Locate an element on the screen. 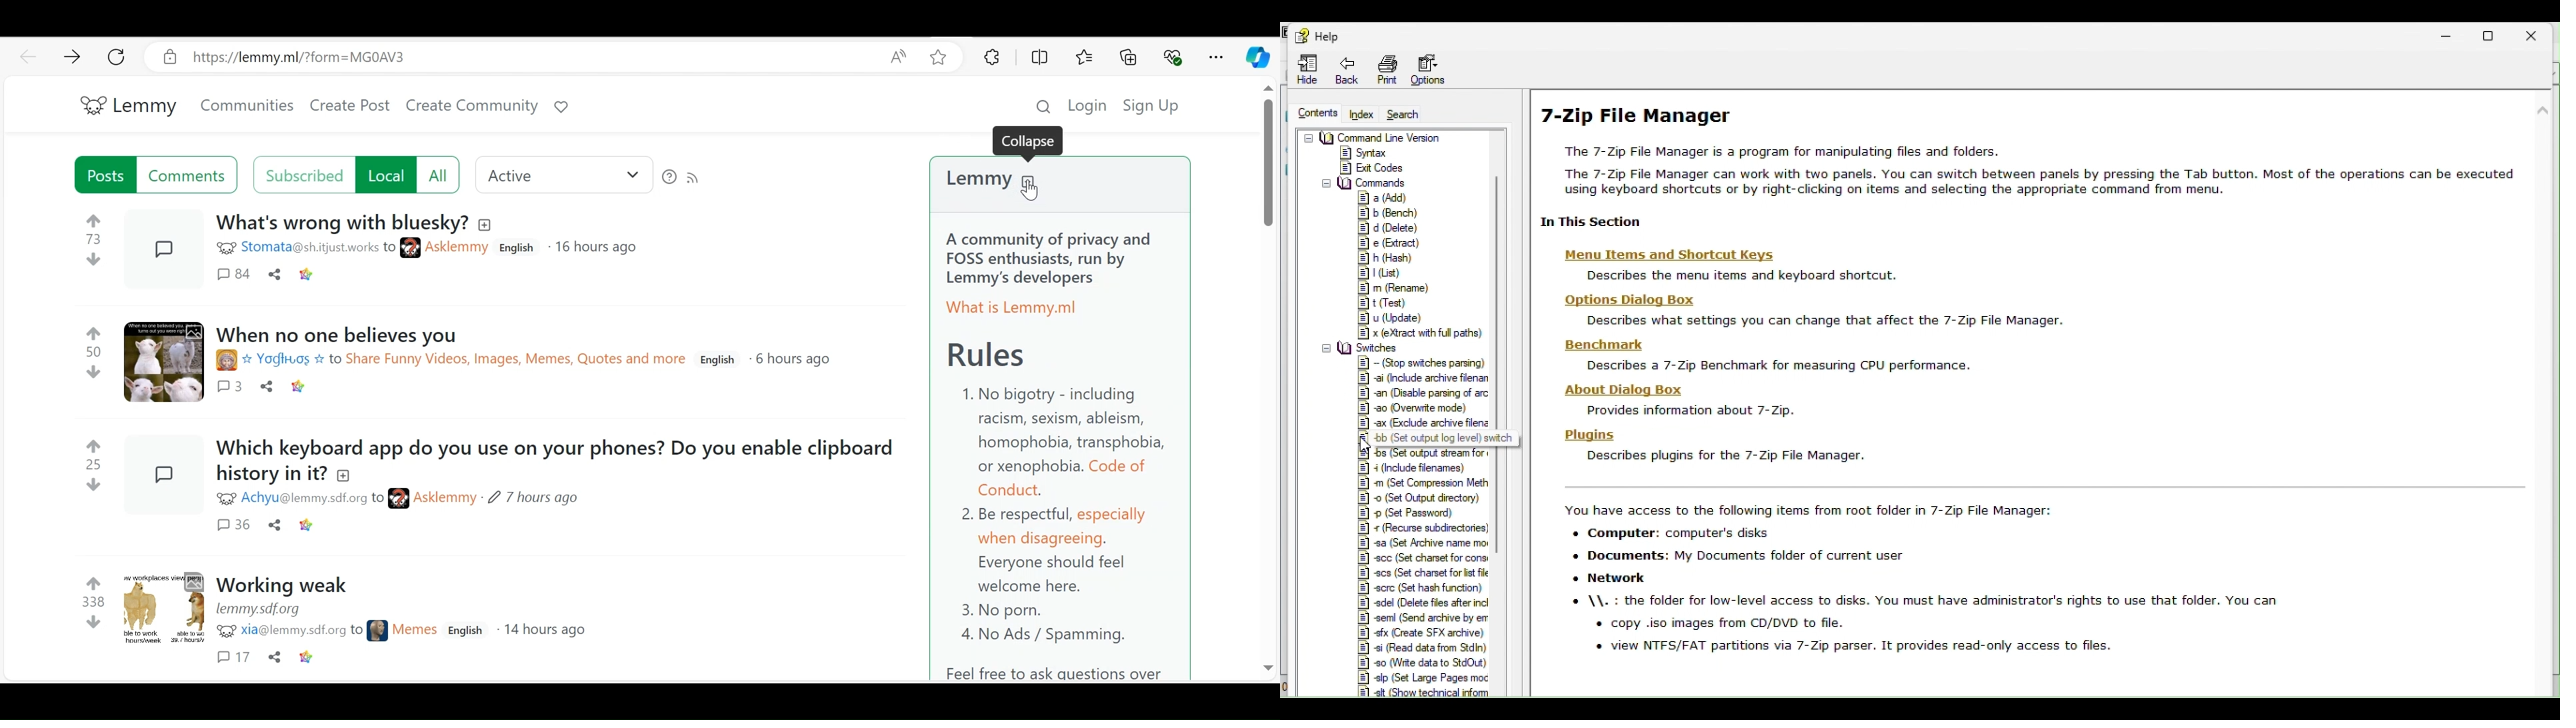  Title is located at coordinates (287, 585).